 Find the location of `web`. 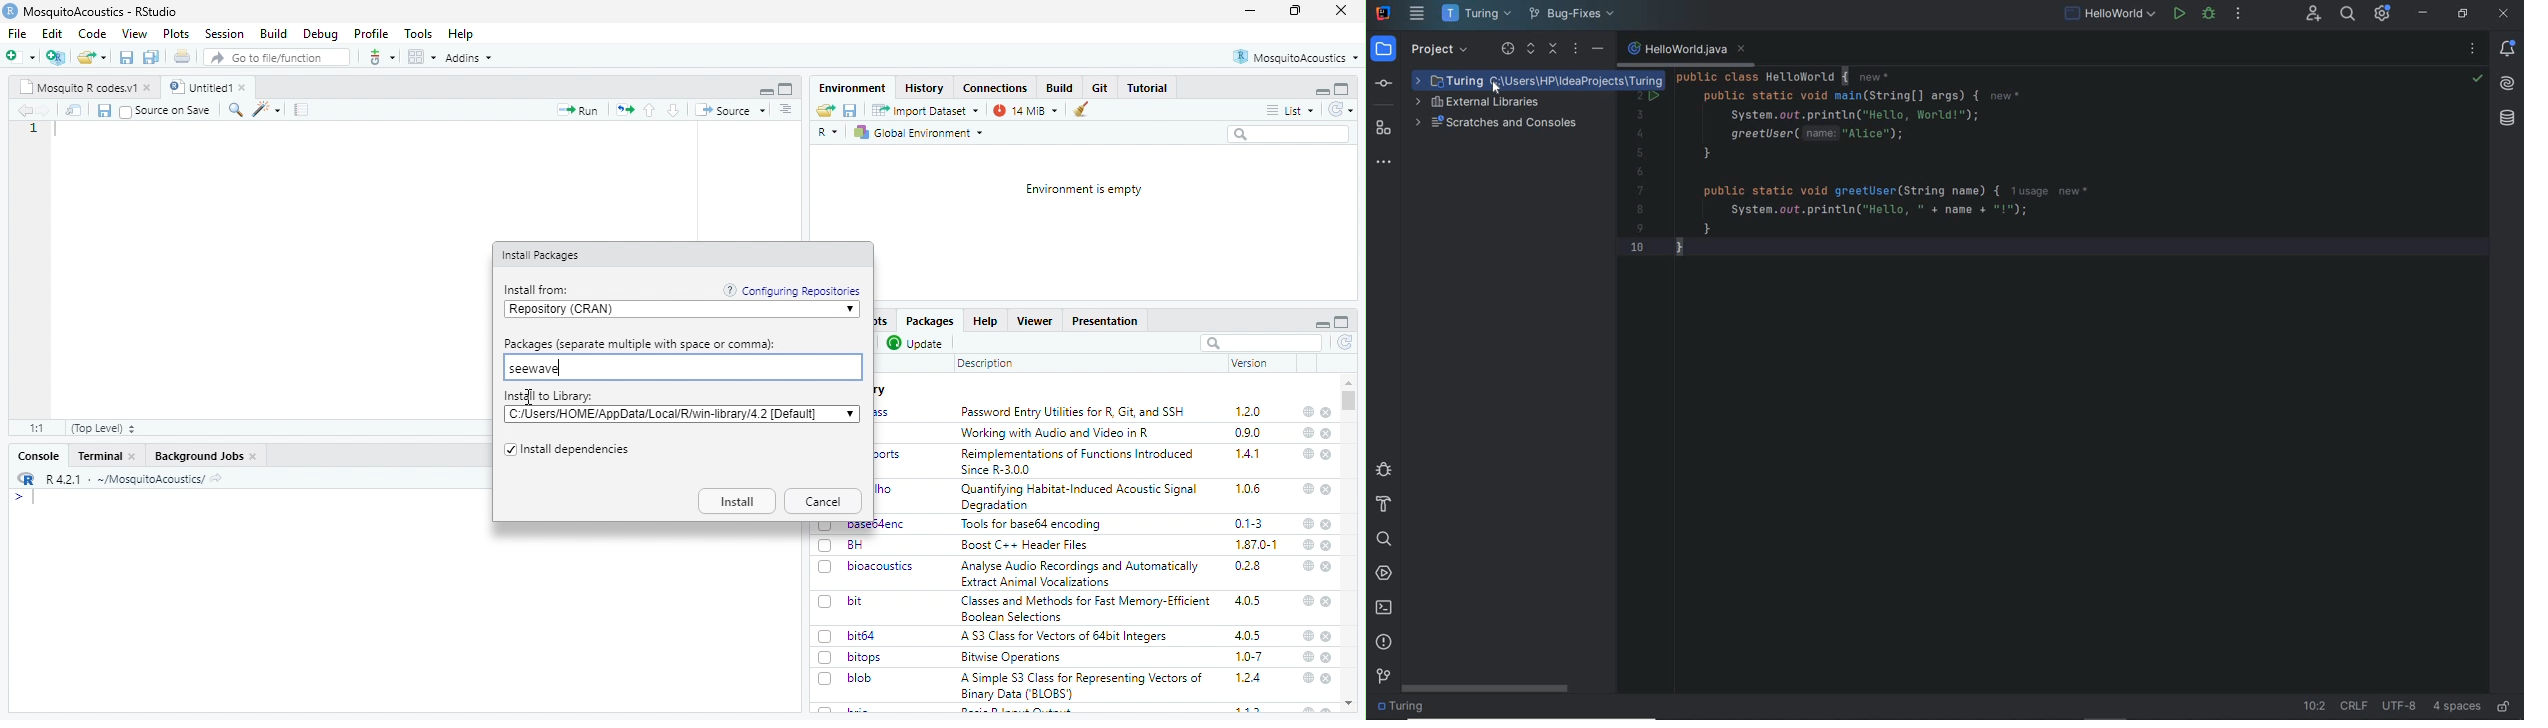

web is located at coordinates (1310, 544).